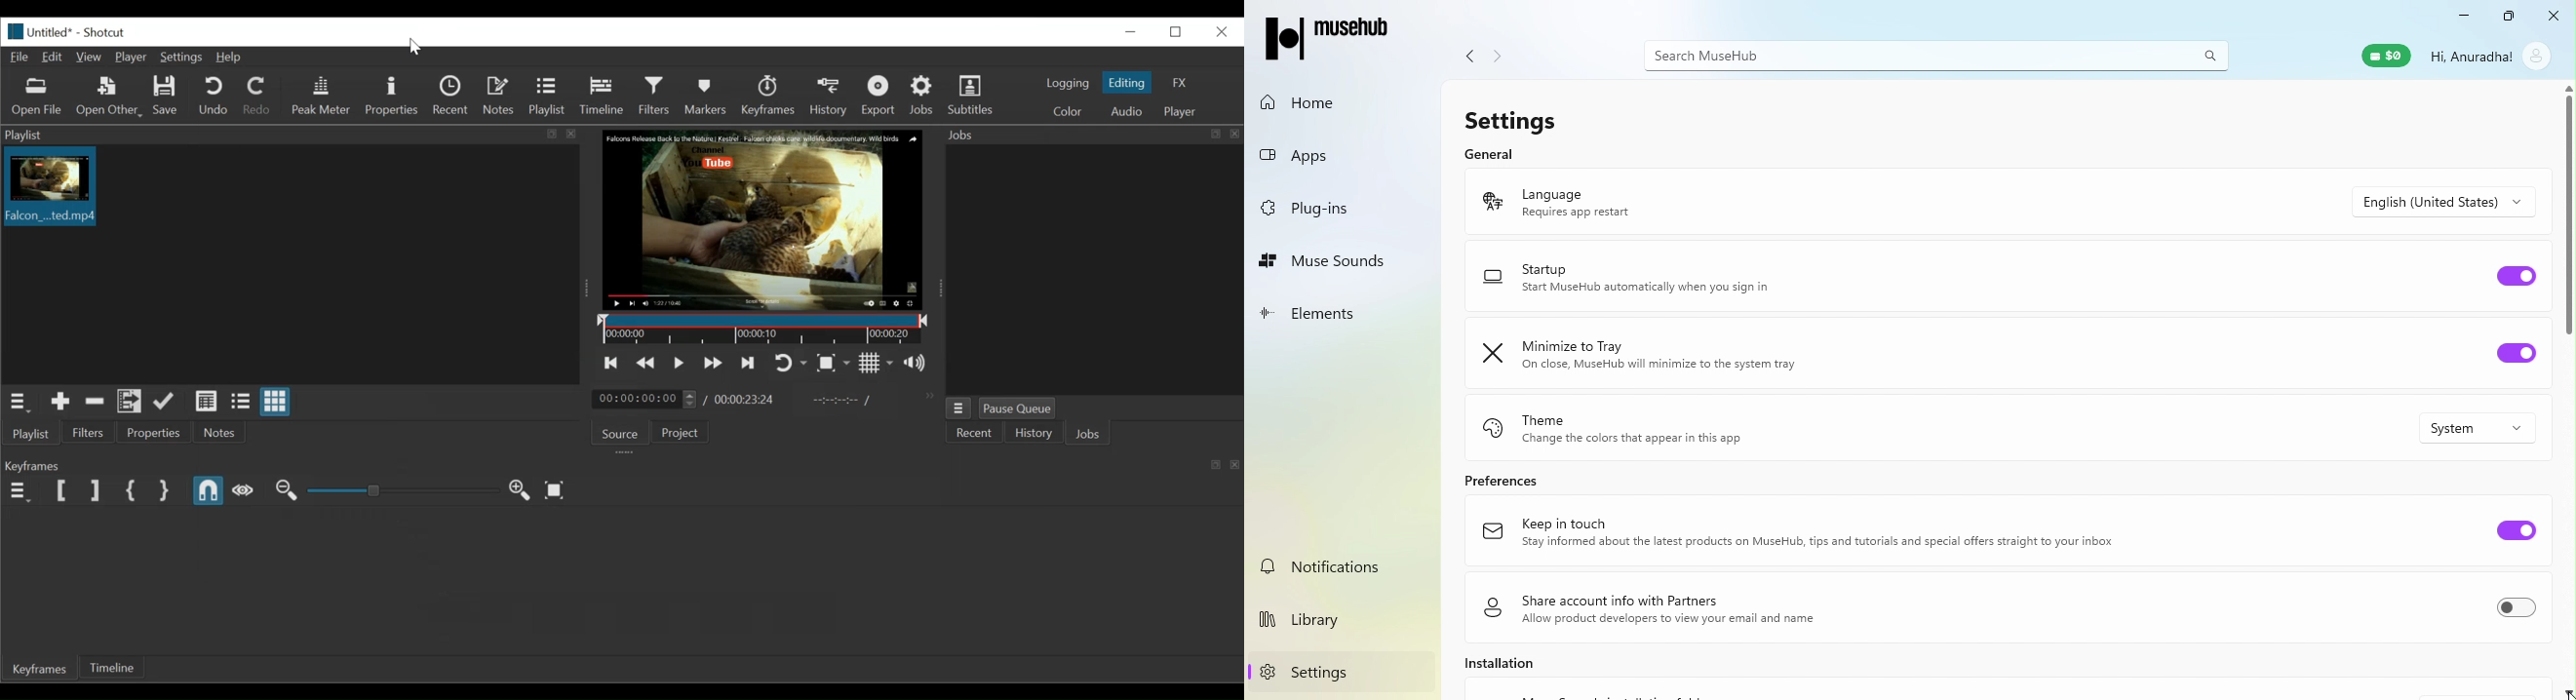  I want to click on Zoom keyframe out, so click(287, 493).